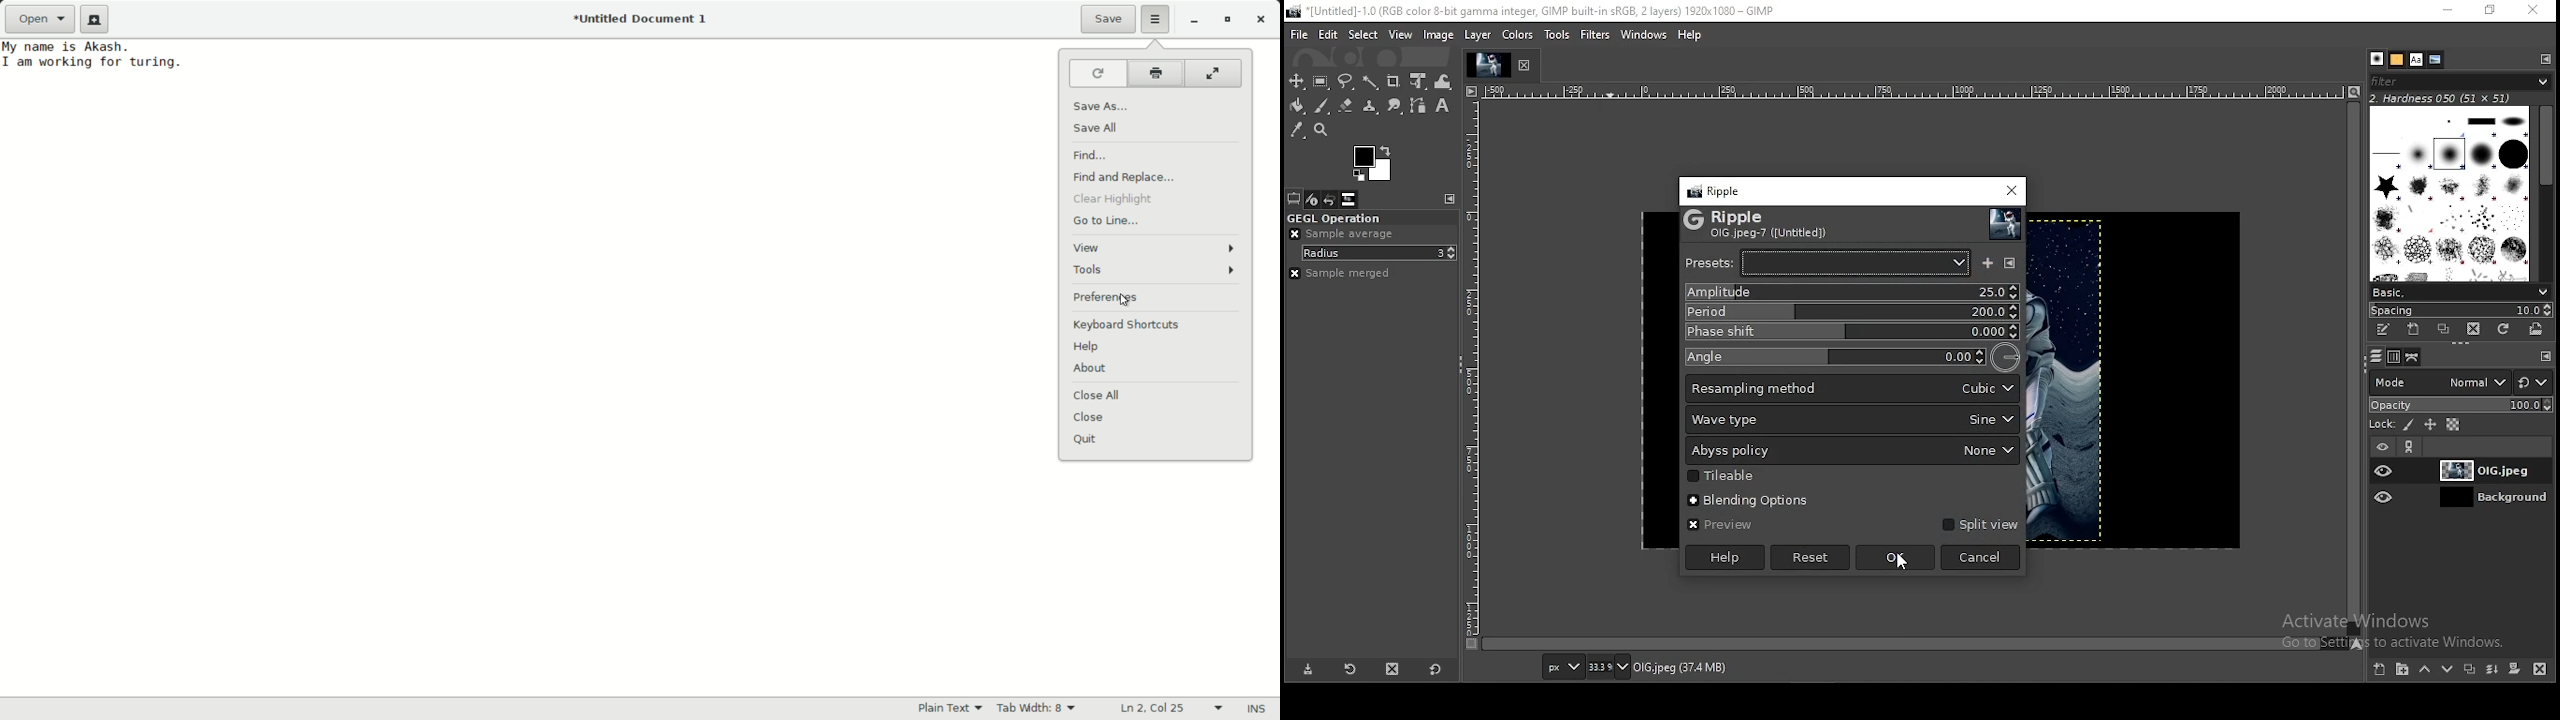 The image size is (2576, 728). I want to click on brush presets, so click(2459, 292).